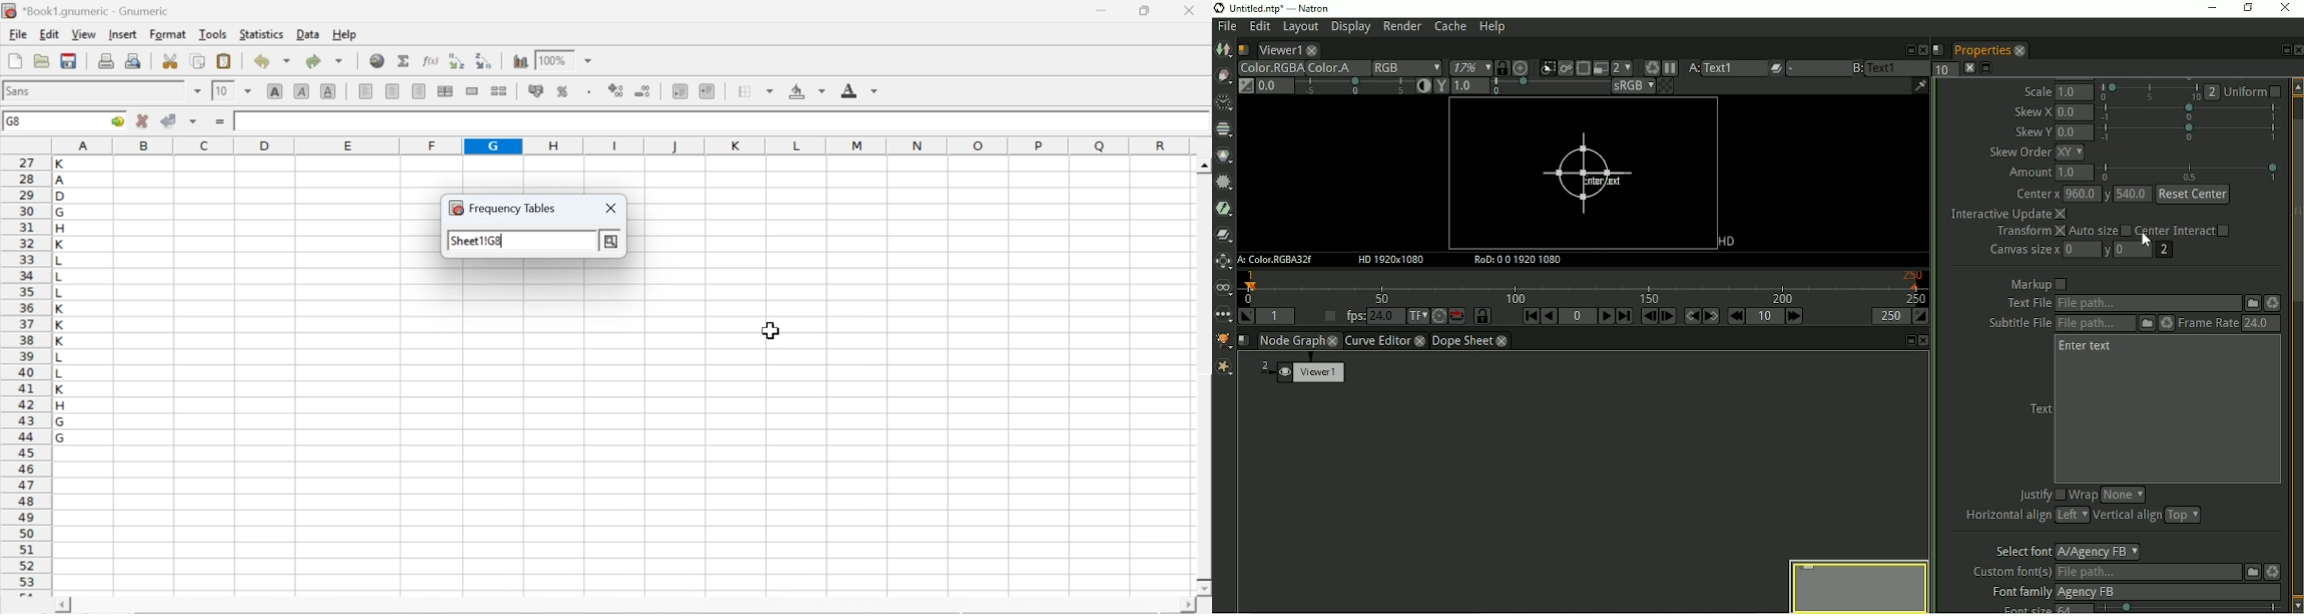 The image size is (2324, 616). Describe the element at coordinates (222, 122) in the screenshot. I see `enter formula` at that location.